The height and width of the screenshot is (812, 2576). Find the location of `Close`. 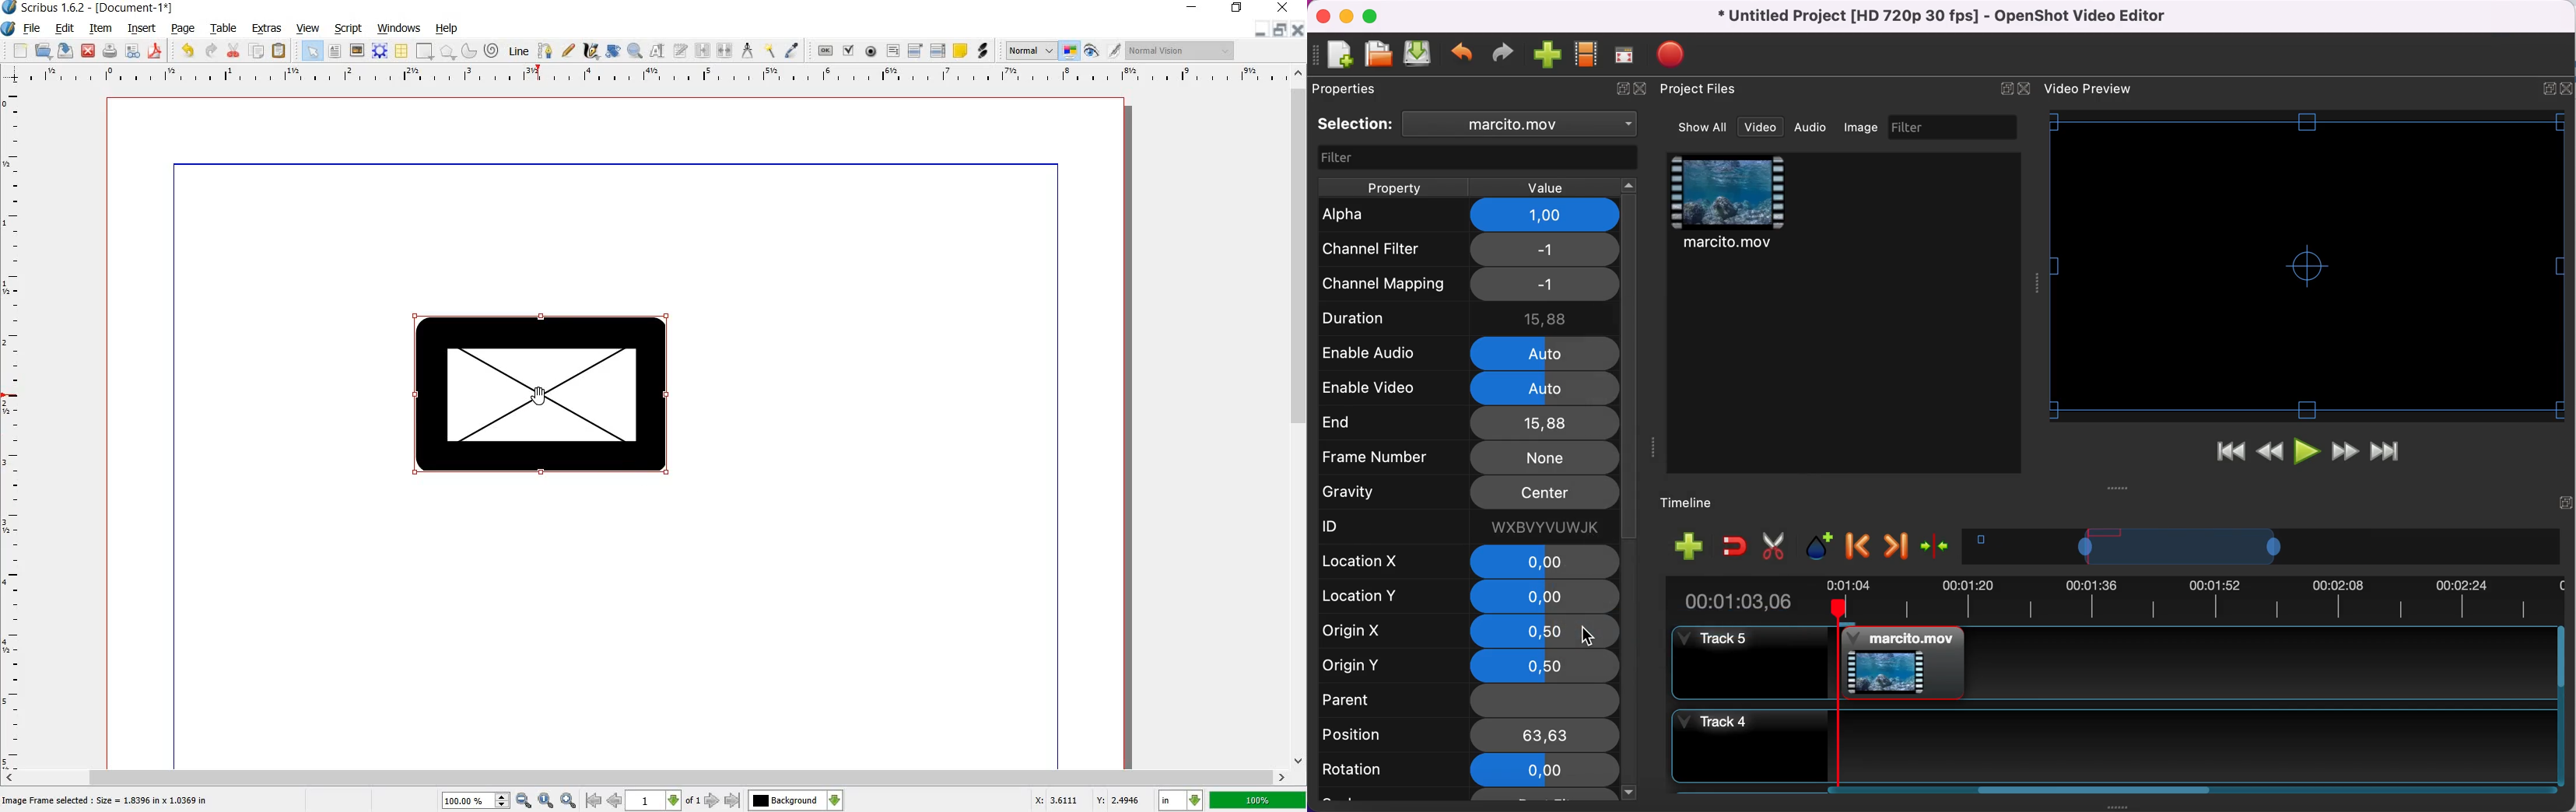

Close is located at coordinates (2023, 88).